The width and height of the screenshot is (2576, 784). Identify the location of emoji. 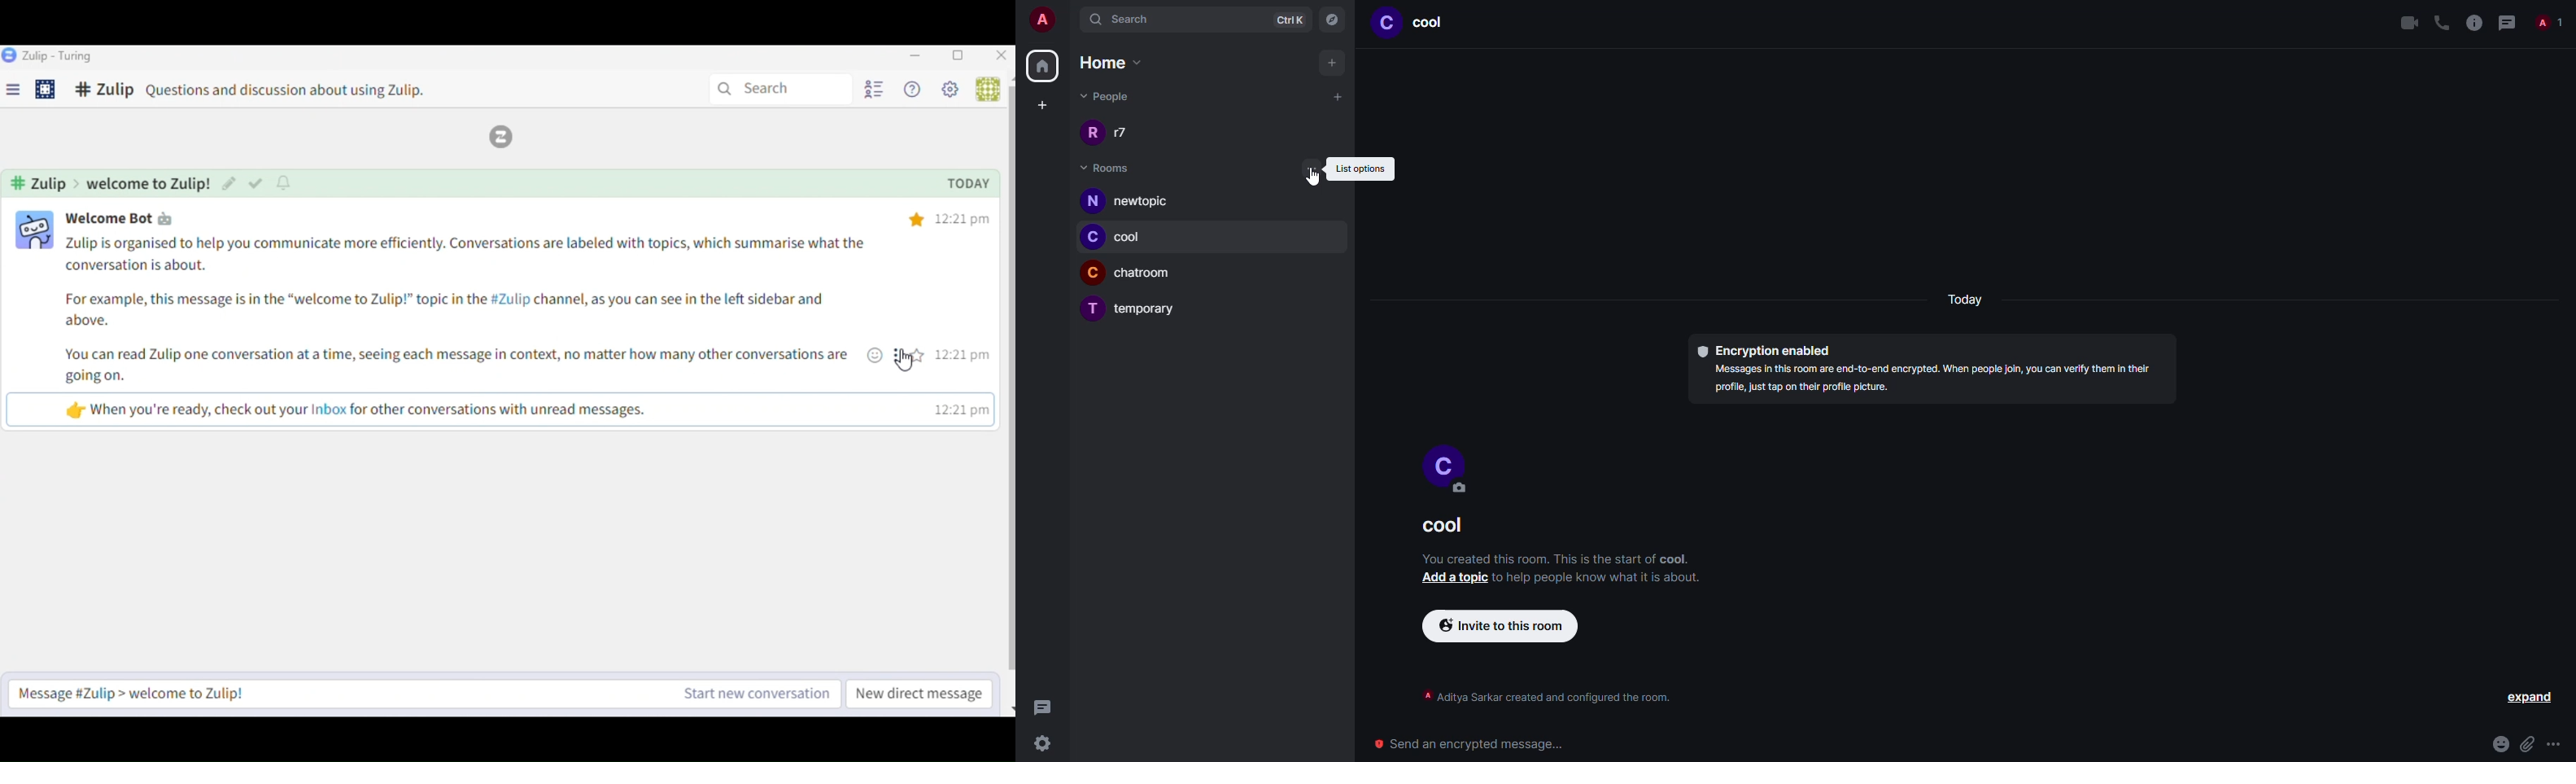
(879, 356).